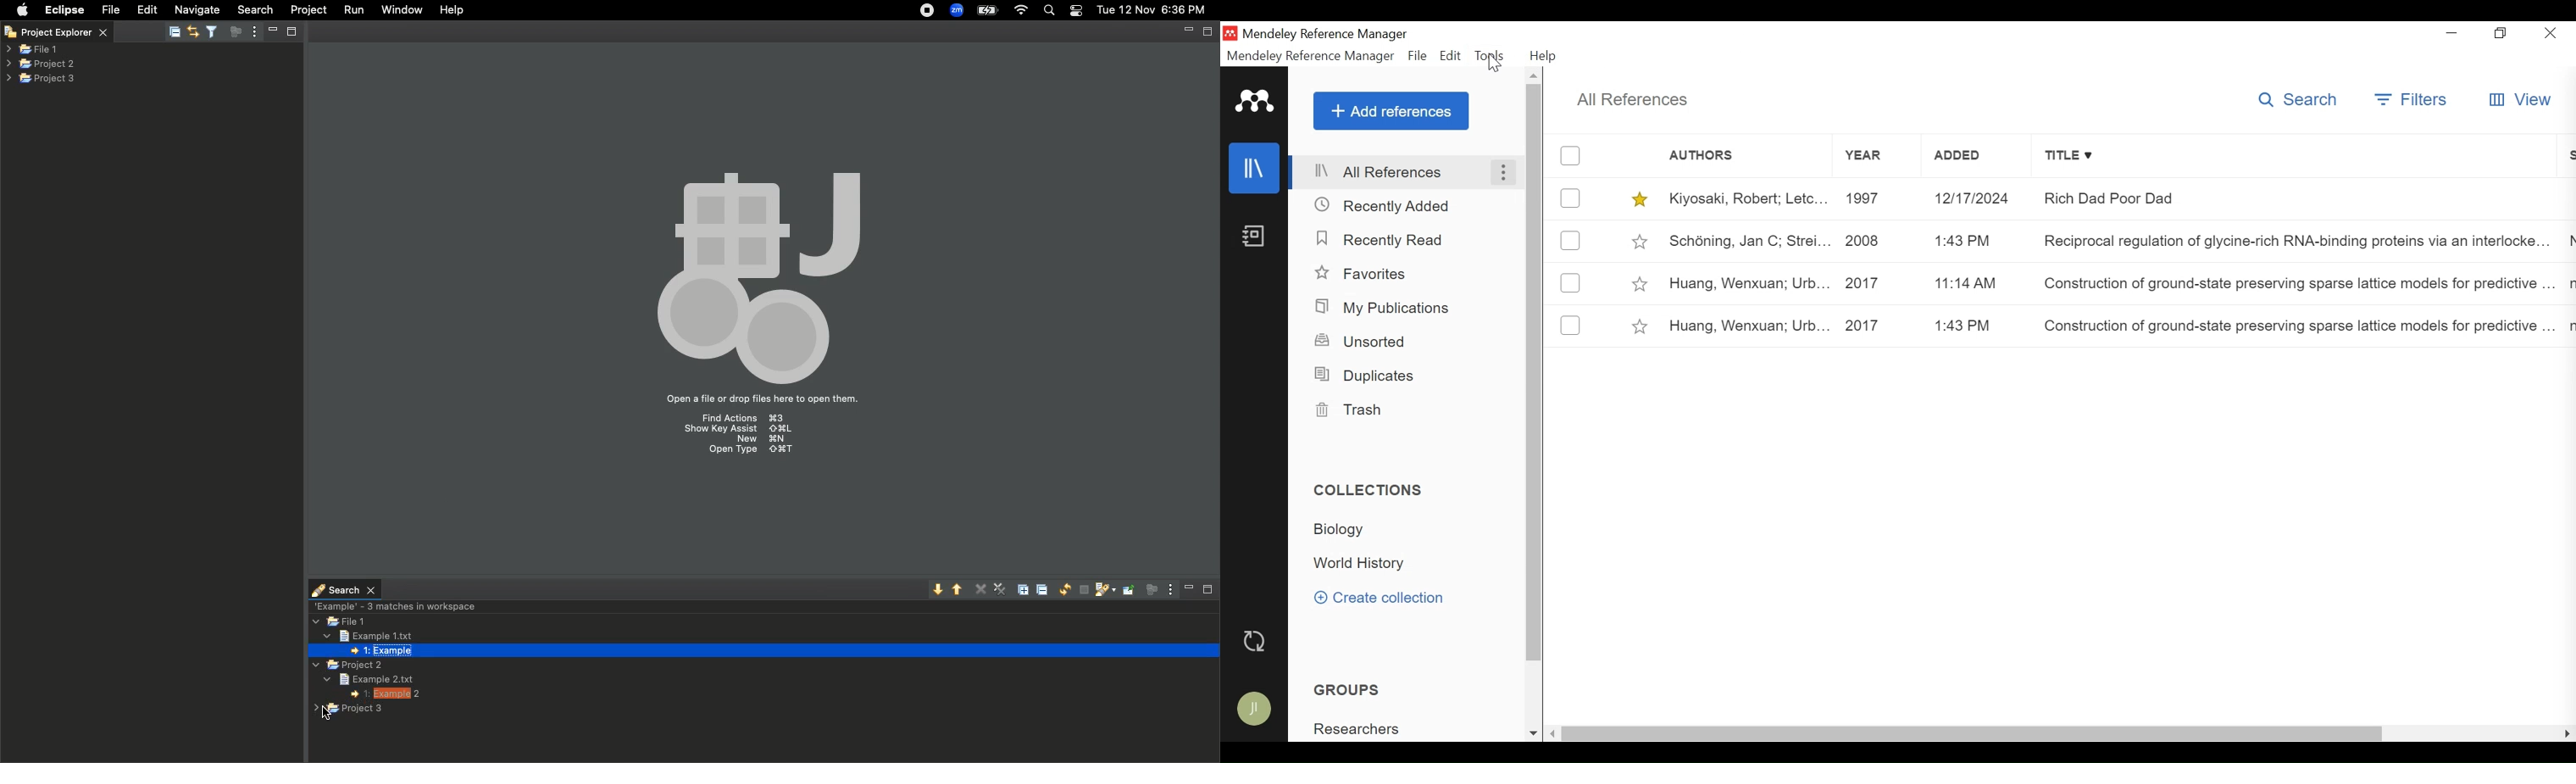  I want to click on File, so click(109, 10).